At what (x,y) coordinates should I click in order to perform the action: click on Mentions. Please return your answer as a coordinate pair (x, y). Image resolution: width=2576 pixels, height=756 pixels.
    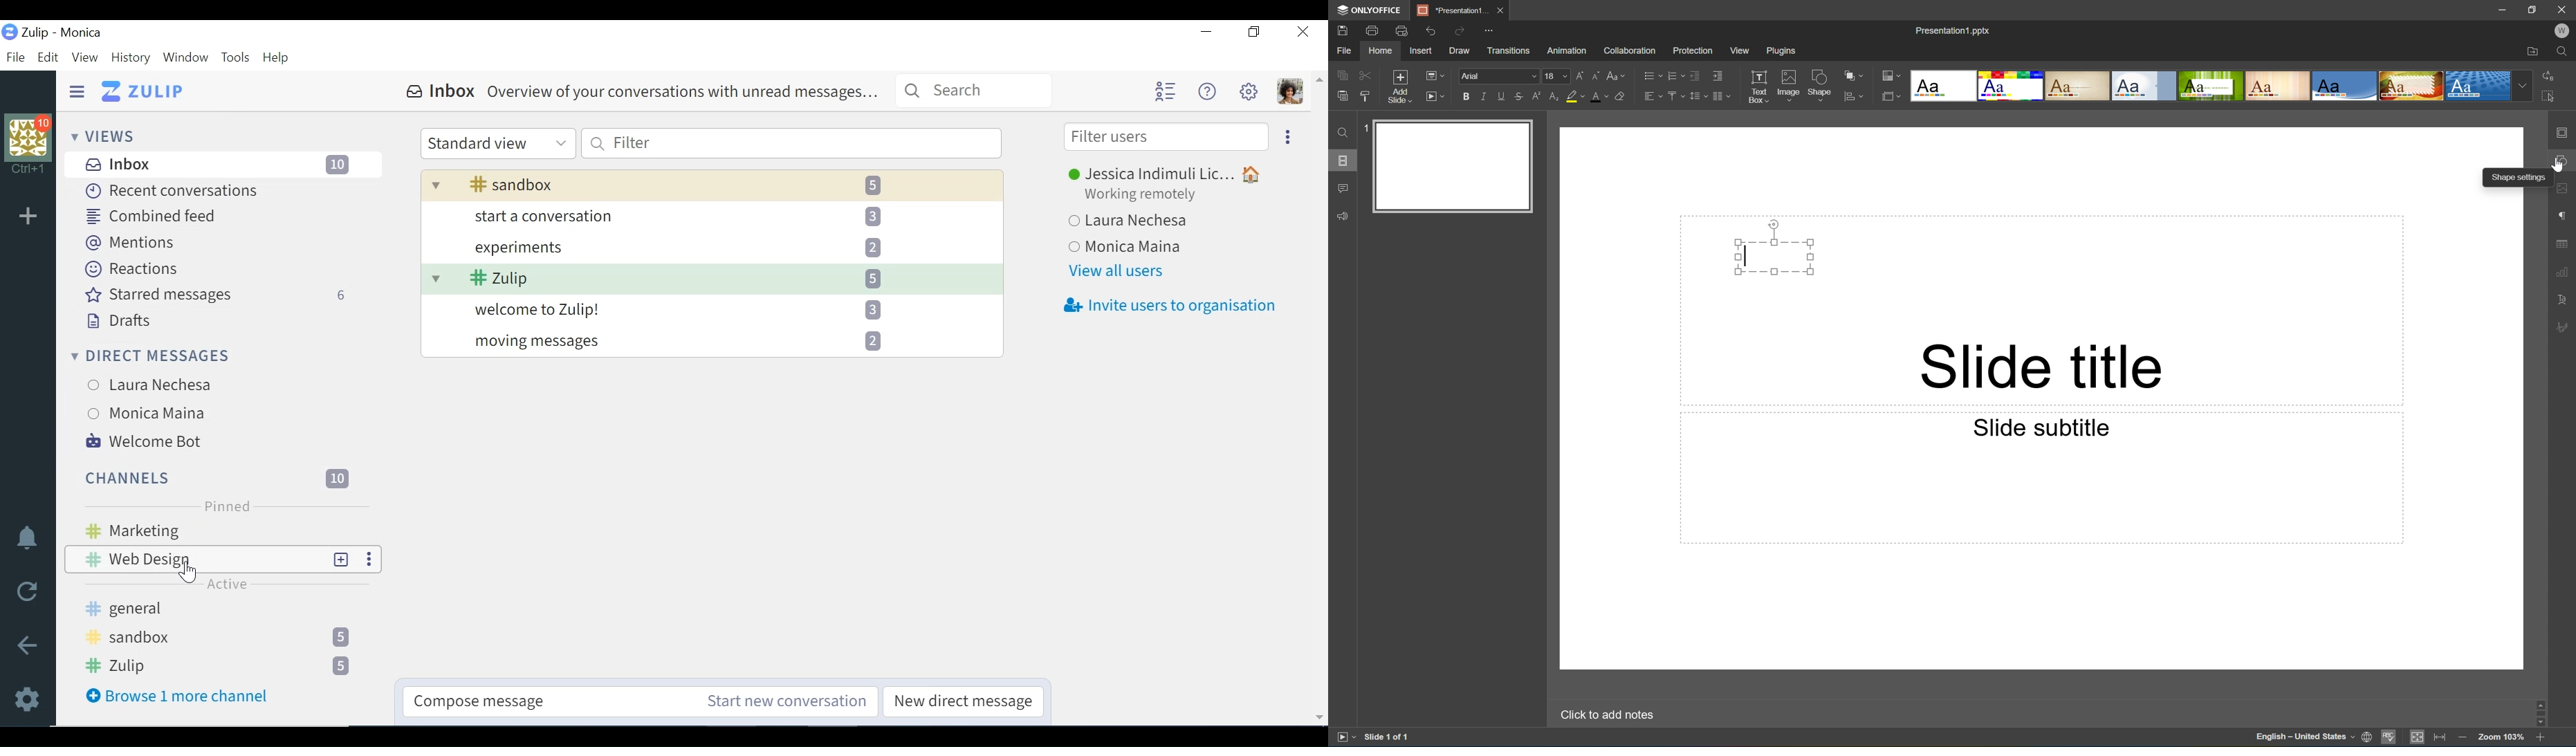
    Looking at the image, I should click on (130, 243).